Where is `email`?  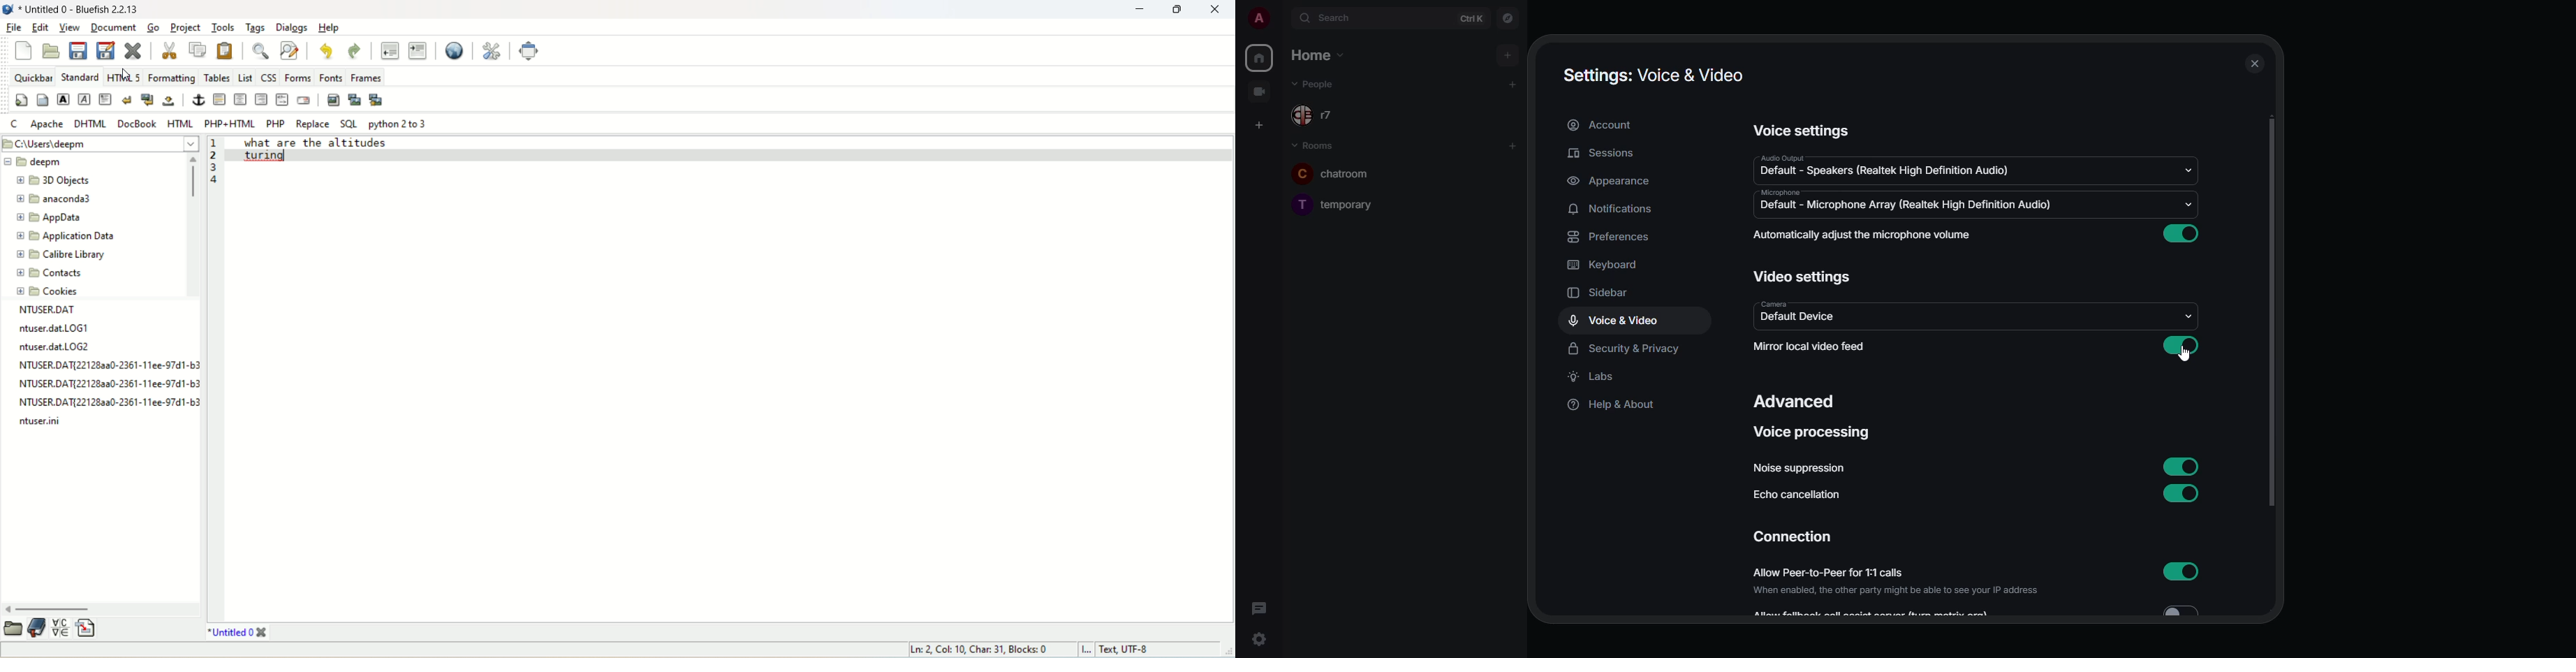
email is located at coordinates (304, 102).